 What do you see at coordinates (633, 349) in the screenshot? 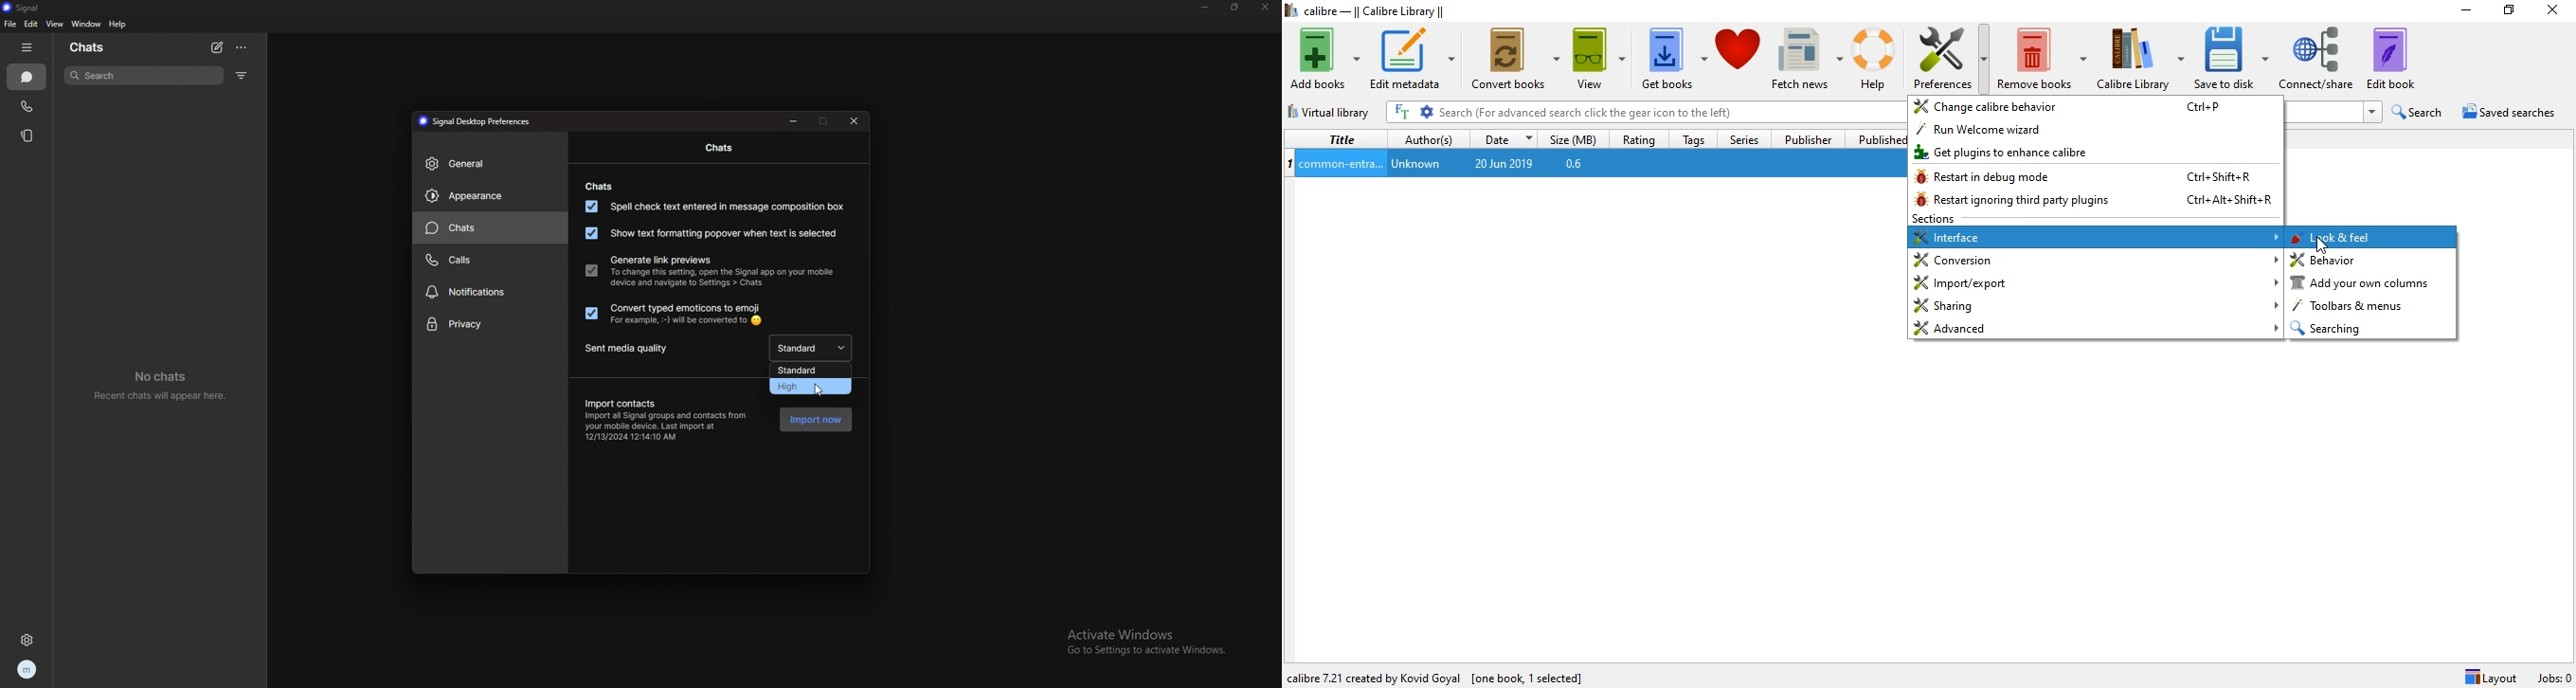
I see `sent media quality` at bounding box center [633, 349].